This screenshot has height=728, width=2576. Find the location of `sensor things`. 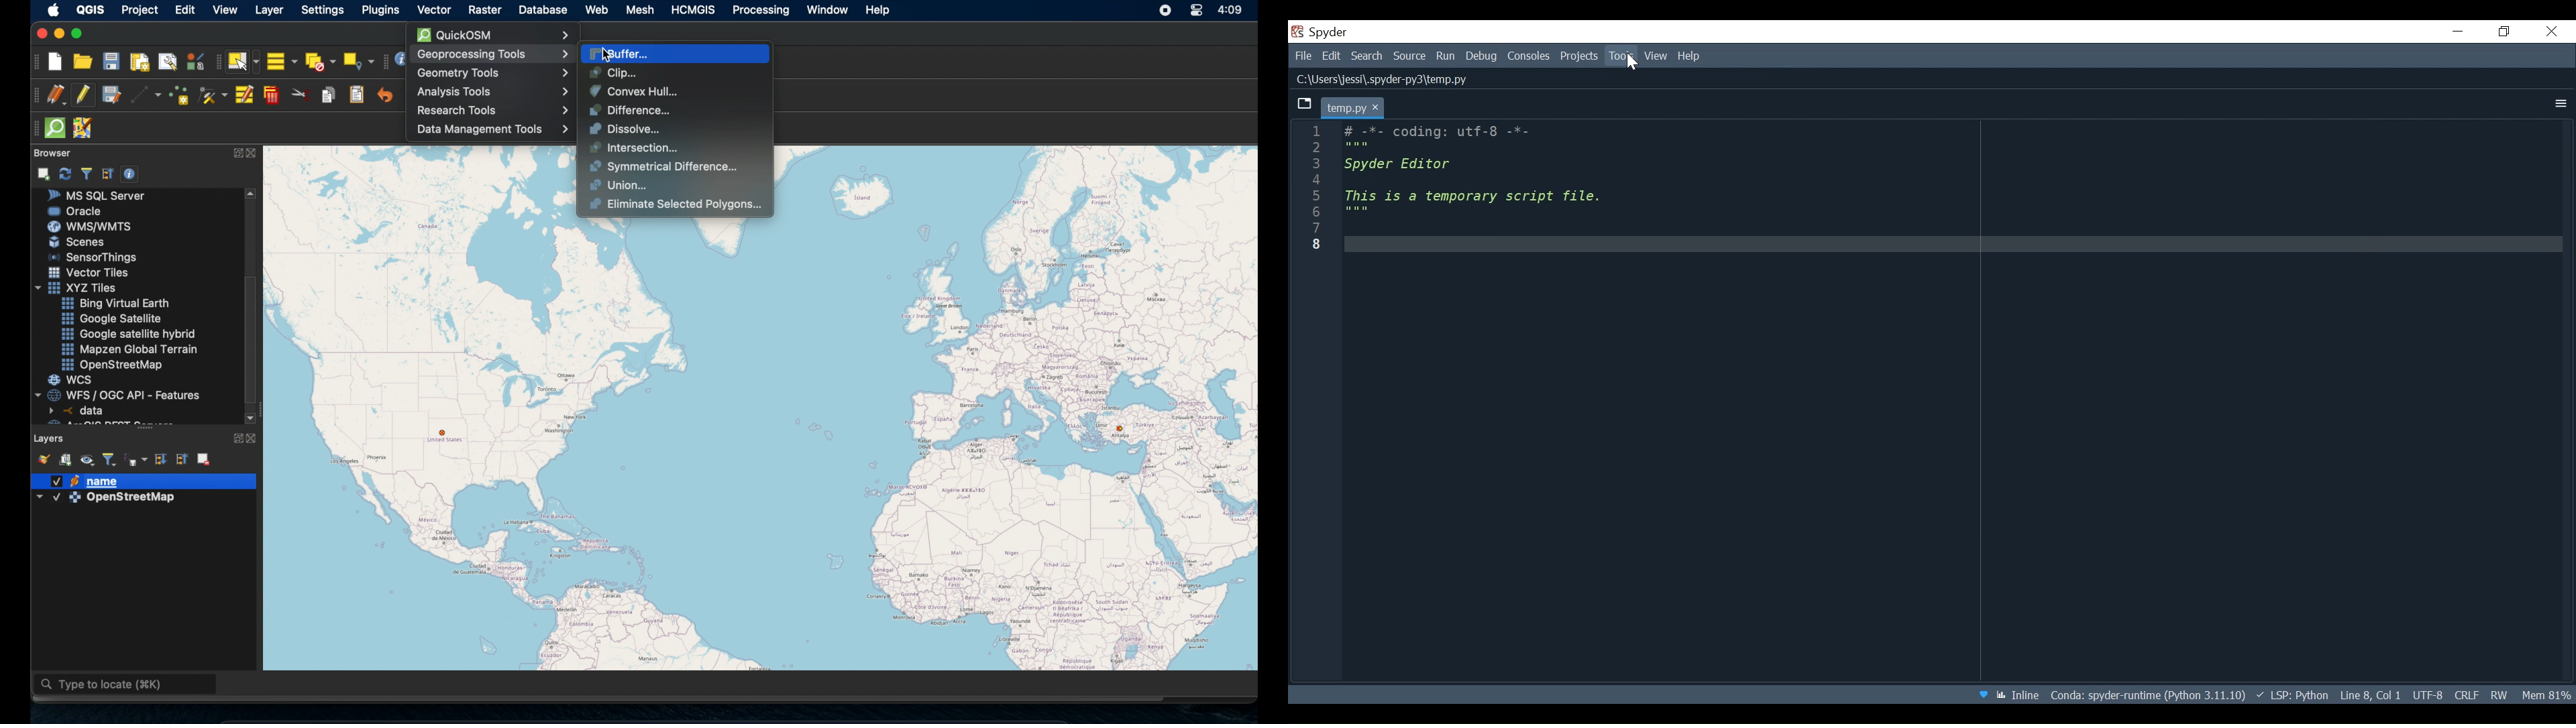

sensor things is located at coordinates (93, 257).